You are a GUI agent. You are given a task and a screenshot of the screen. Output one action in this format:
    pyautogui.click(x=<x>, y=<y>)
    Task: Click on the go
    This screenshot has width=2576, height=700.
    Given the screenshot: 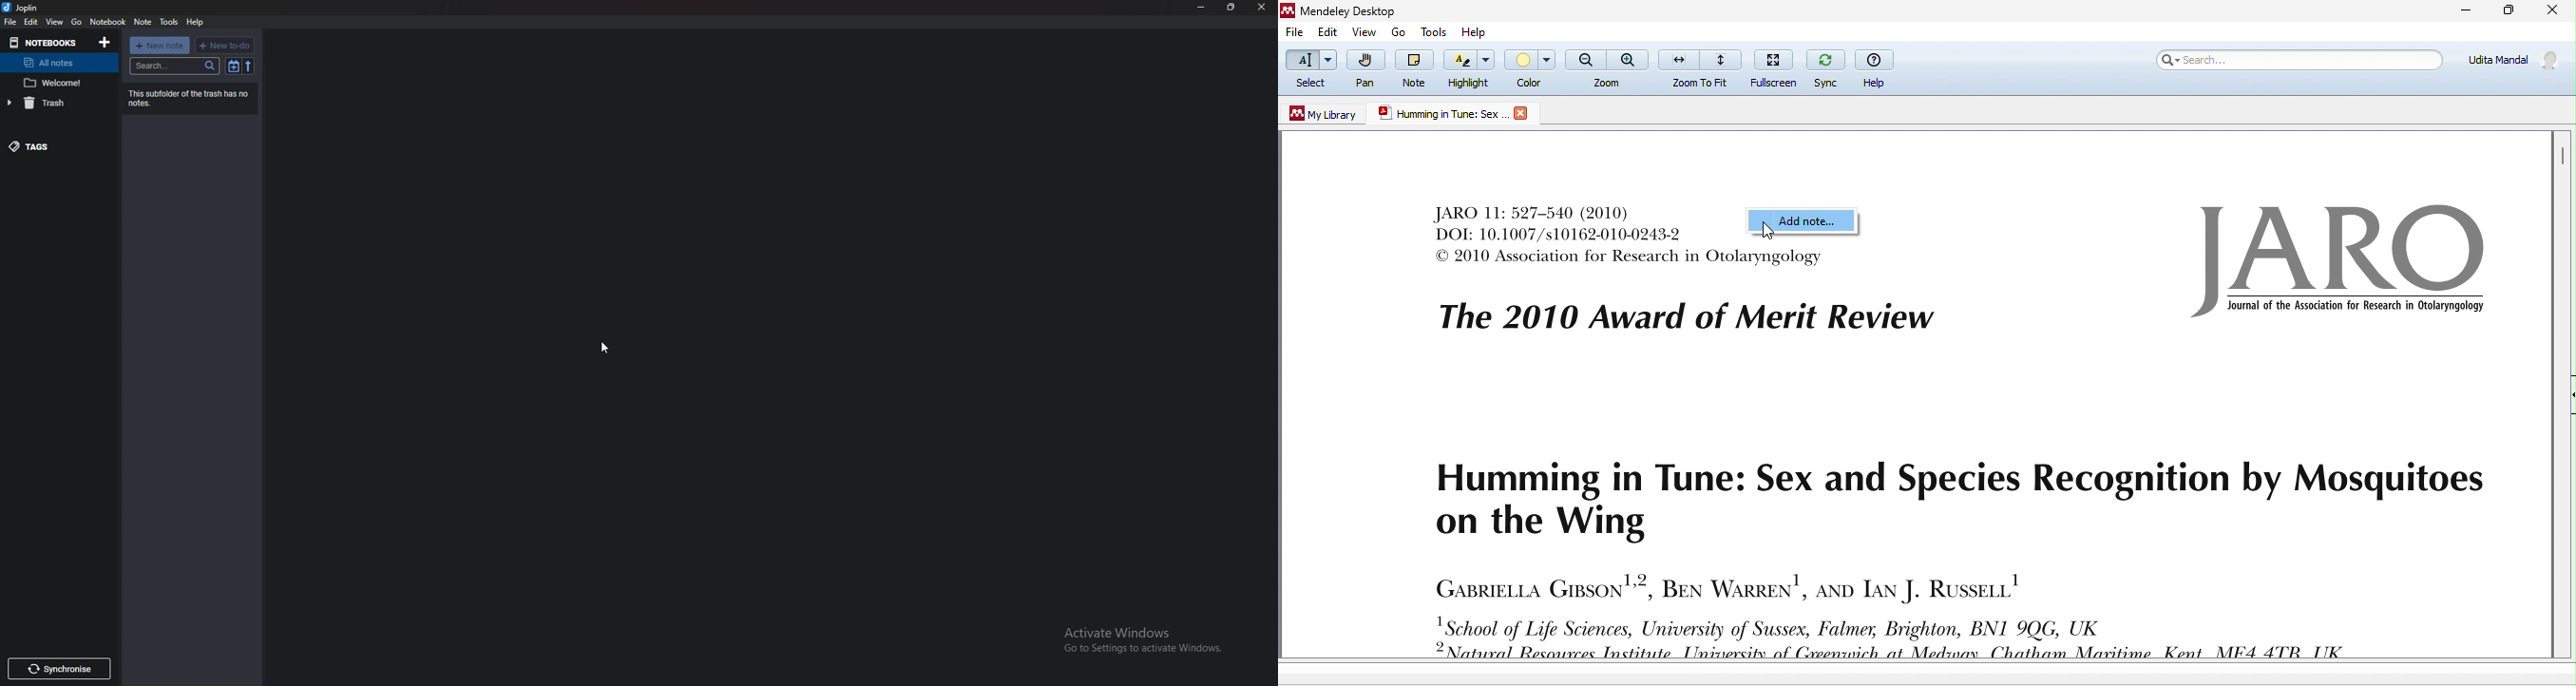 What is the action you would take?
    pyautogui.click(x=1396, y=32)
    